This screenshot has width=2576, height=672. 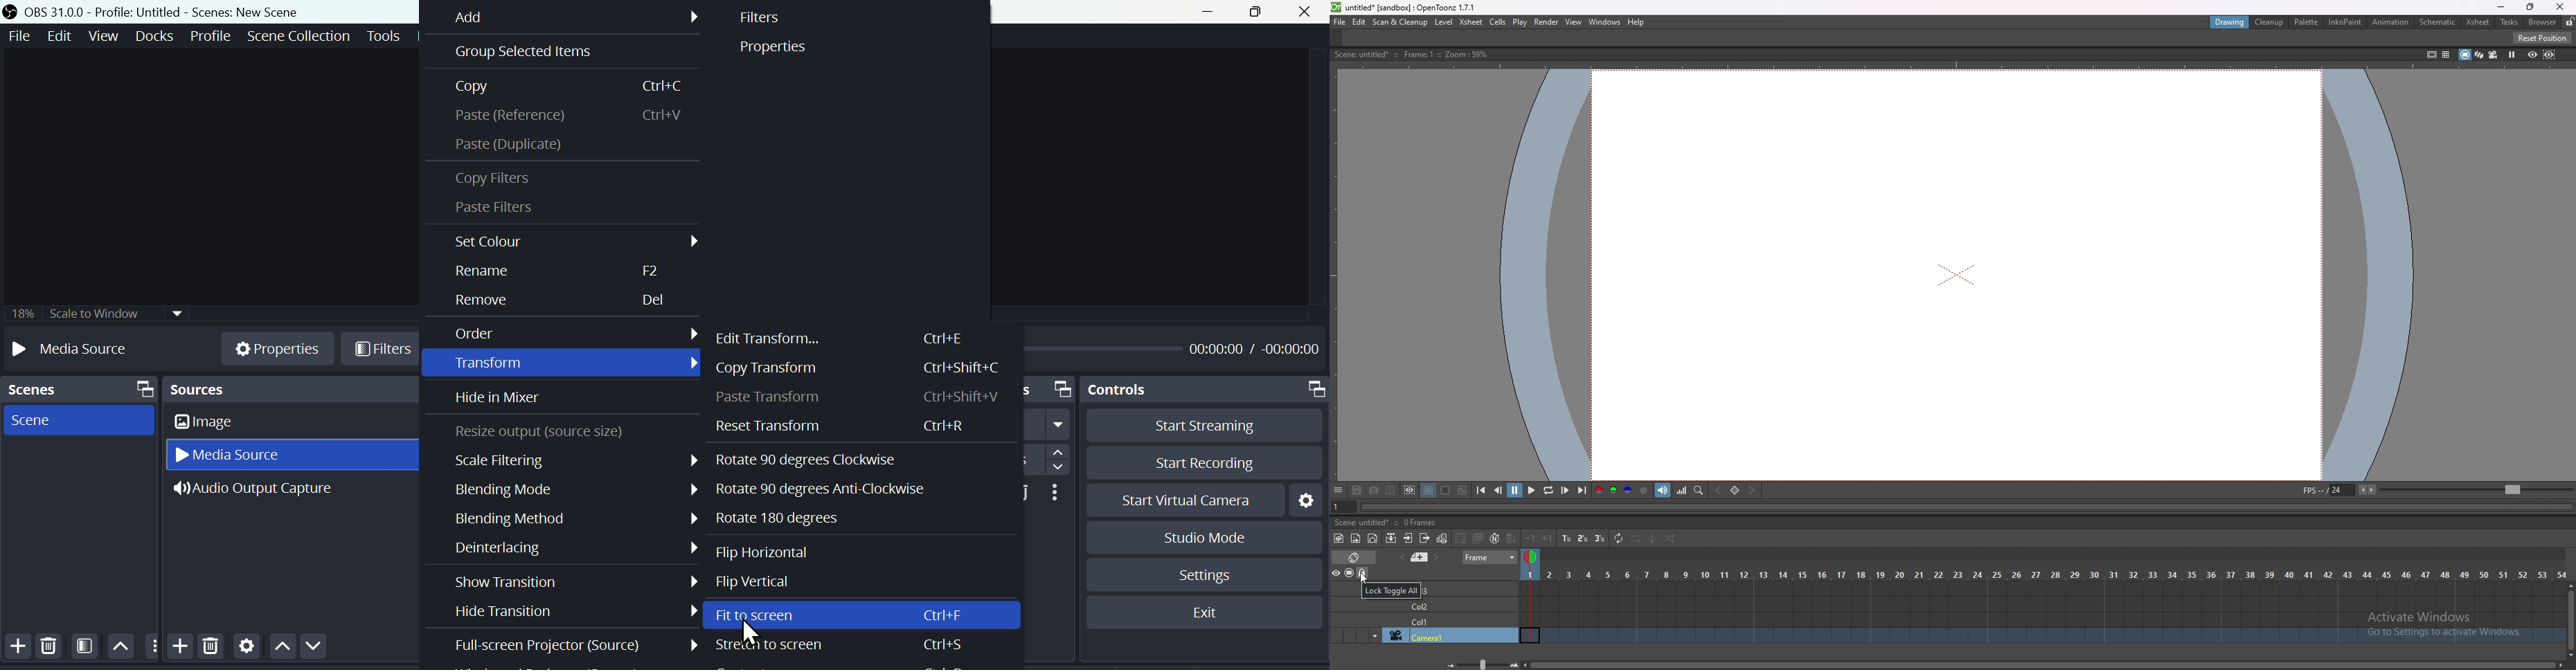 What do you see at coordinates (760, 583) in the screenshot?
I see `Flip vertical` at bounding box center [760, 583].